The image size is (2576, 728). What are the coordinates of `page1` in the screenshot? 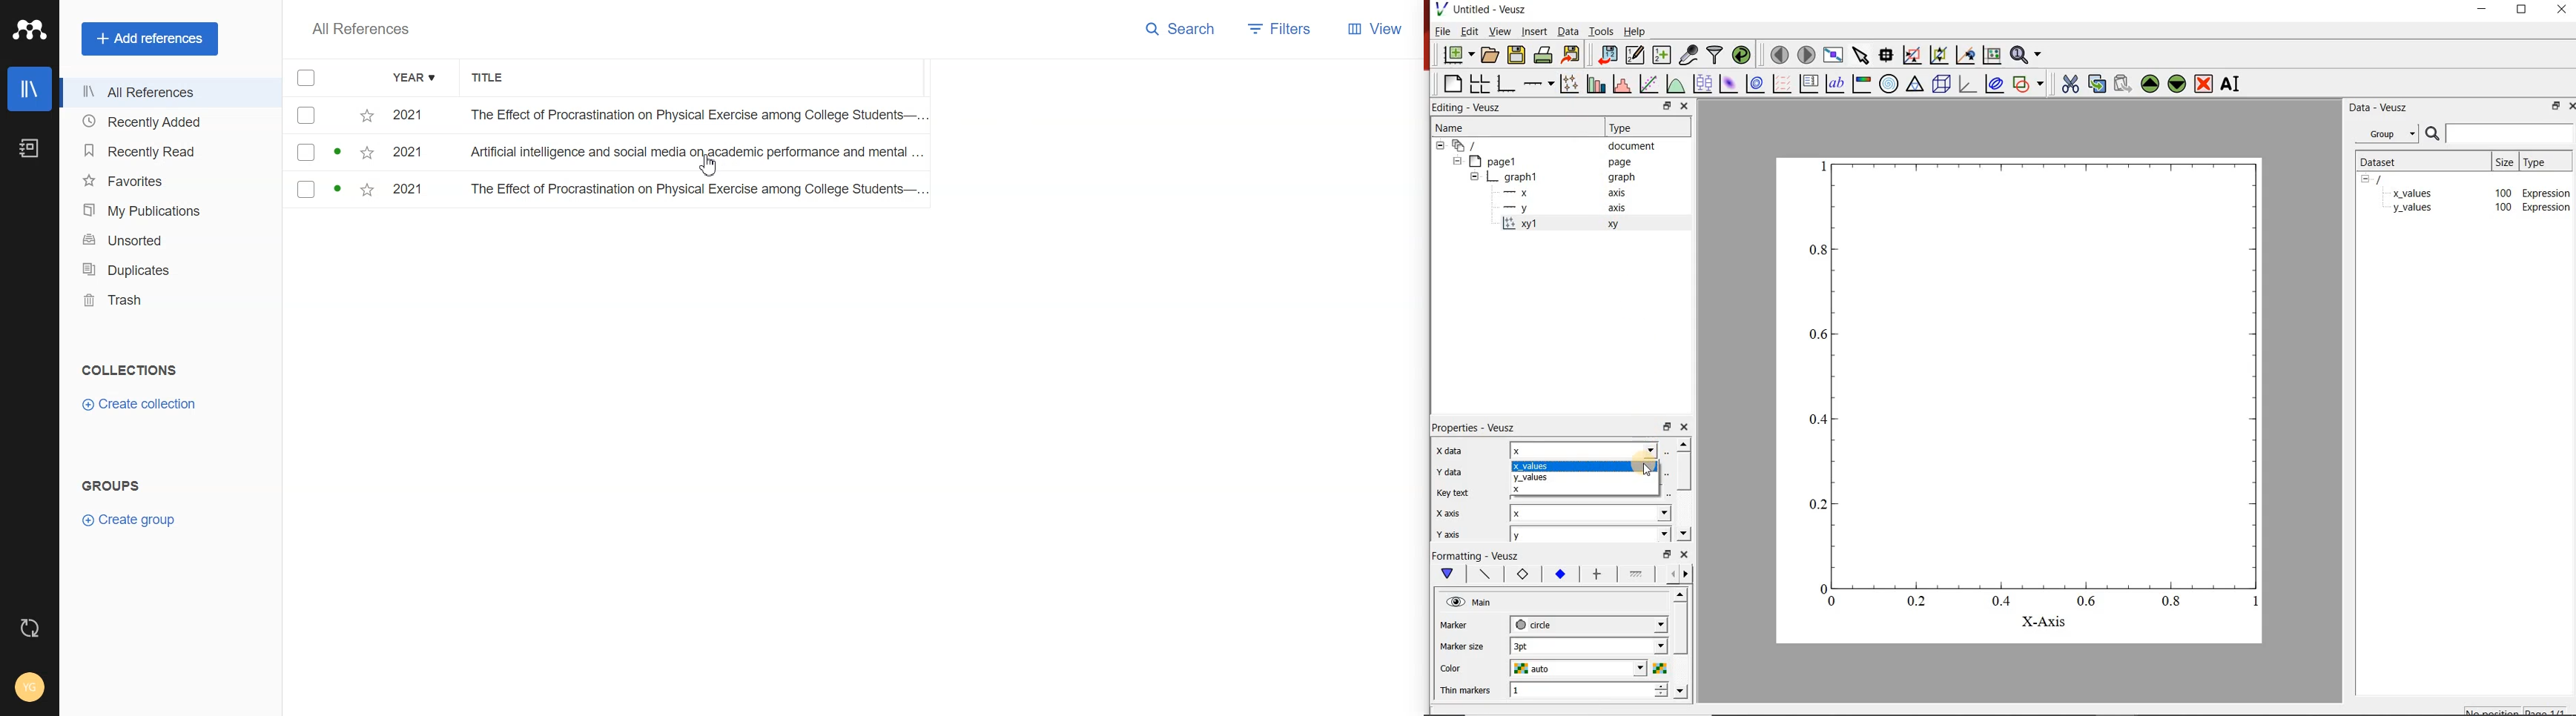 It's located at (1498, 160).